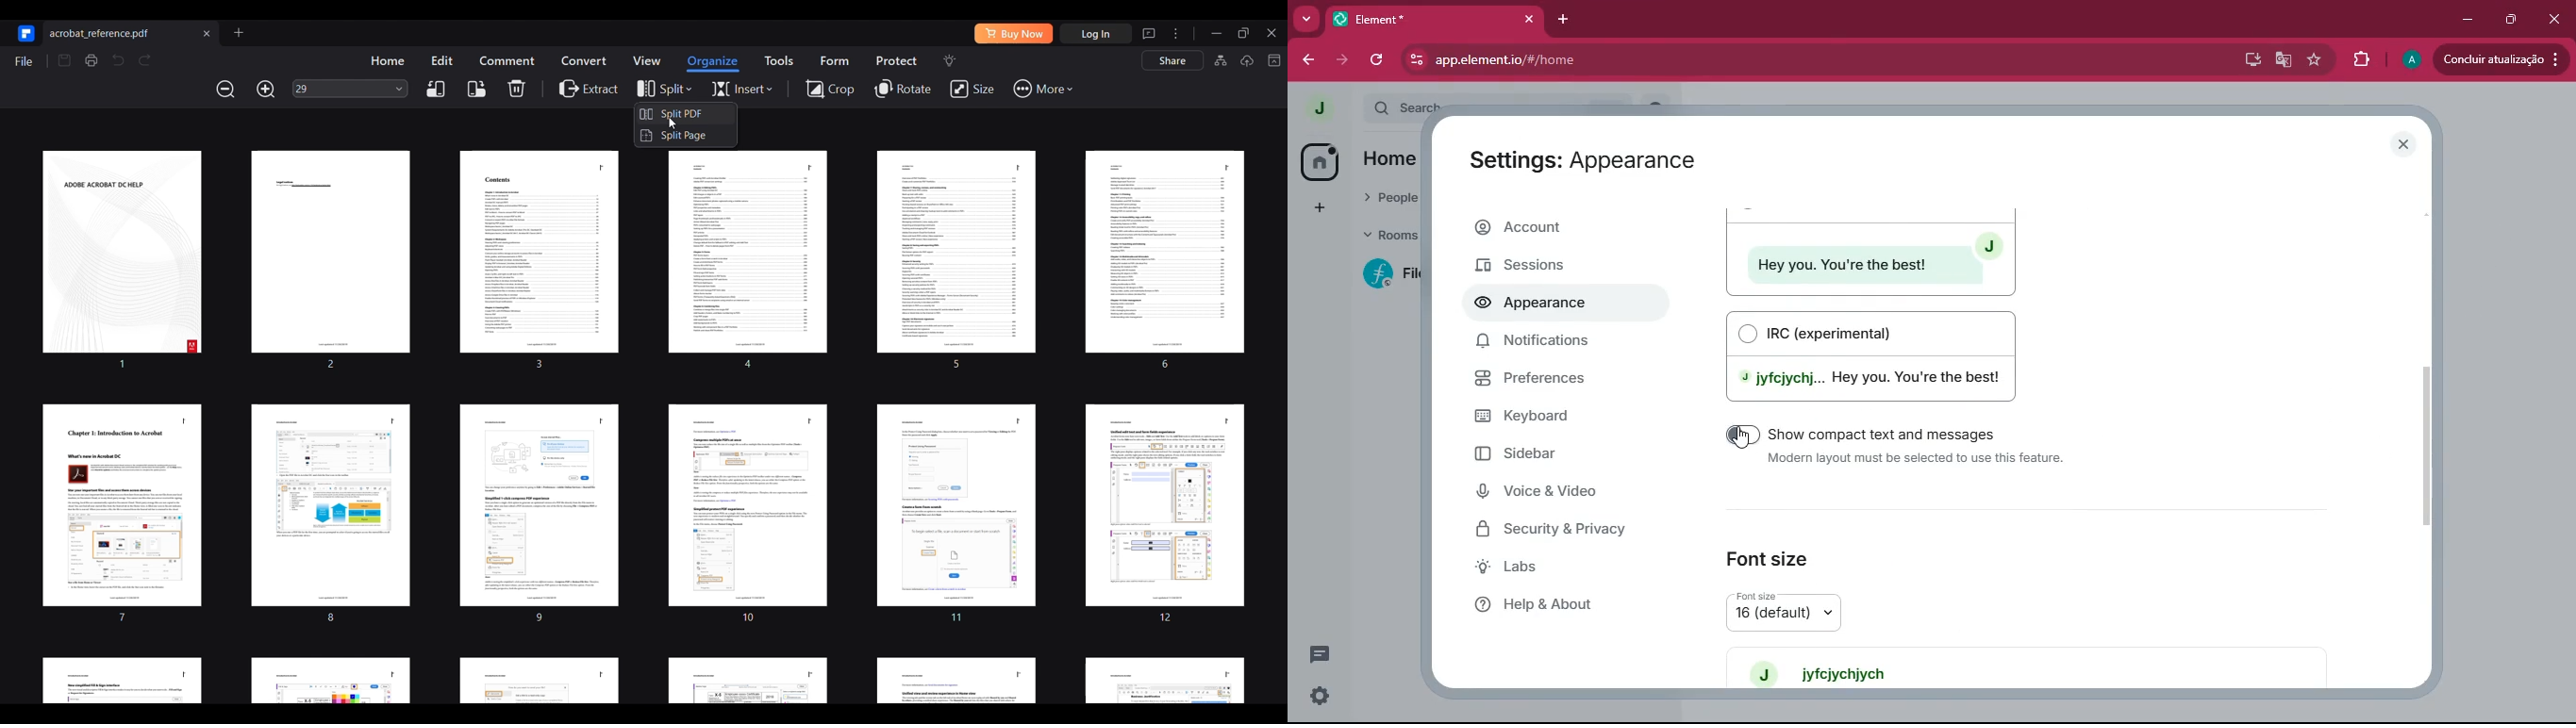  Describe the element at coordinates (1342, 61) in the screenshot. I see `forward` at that location.